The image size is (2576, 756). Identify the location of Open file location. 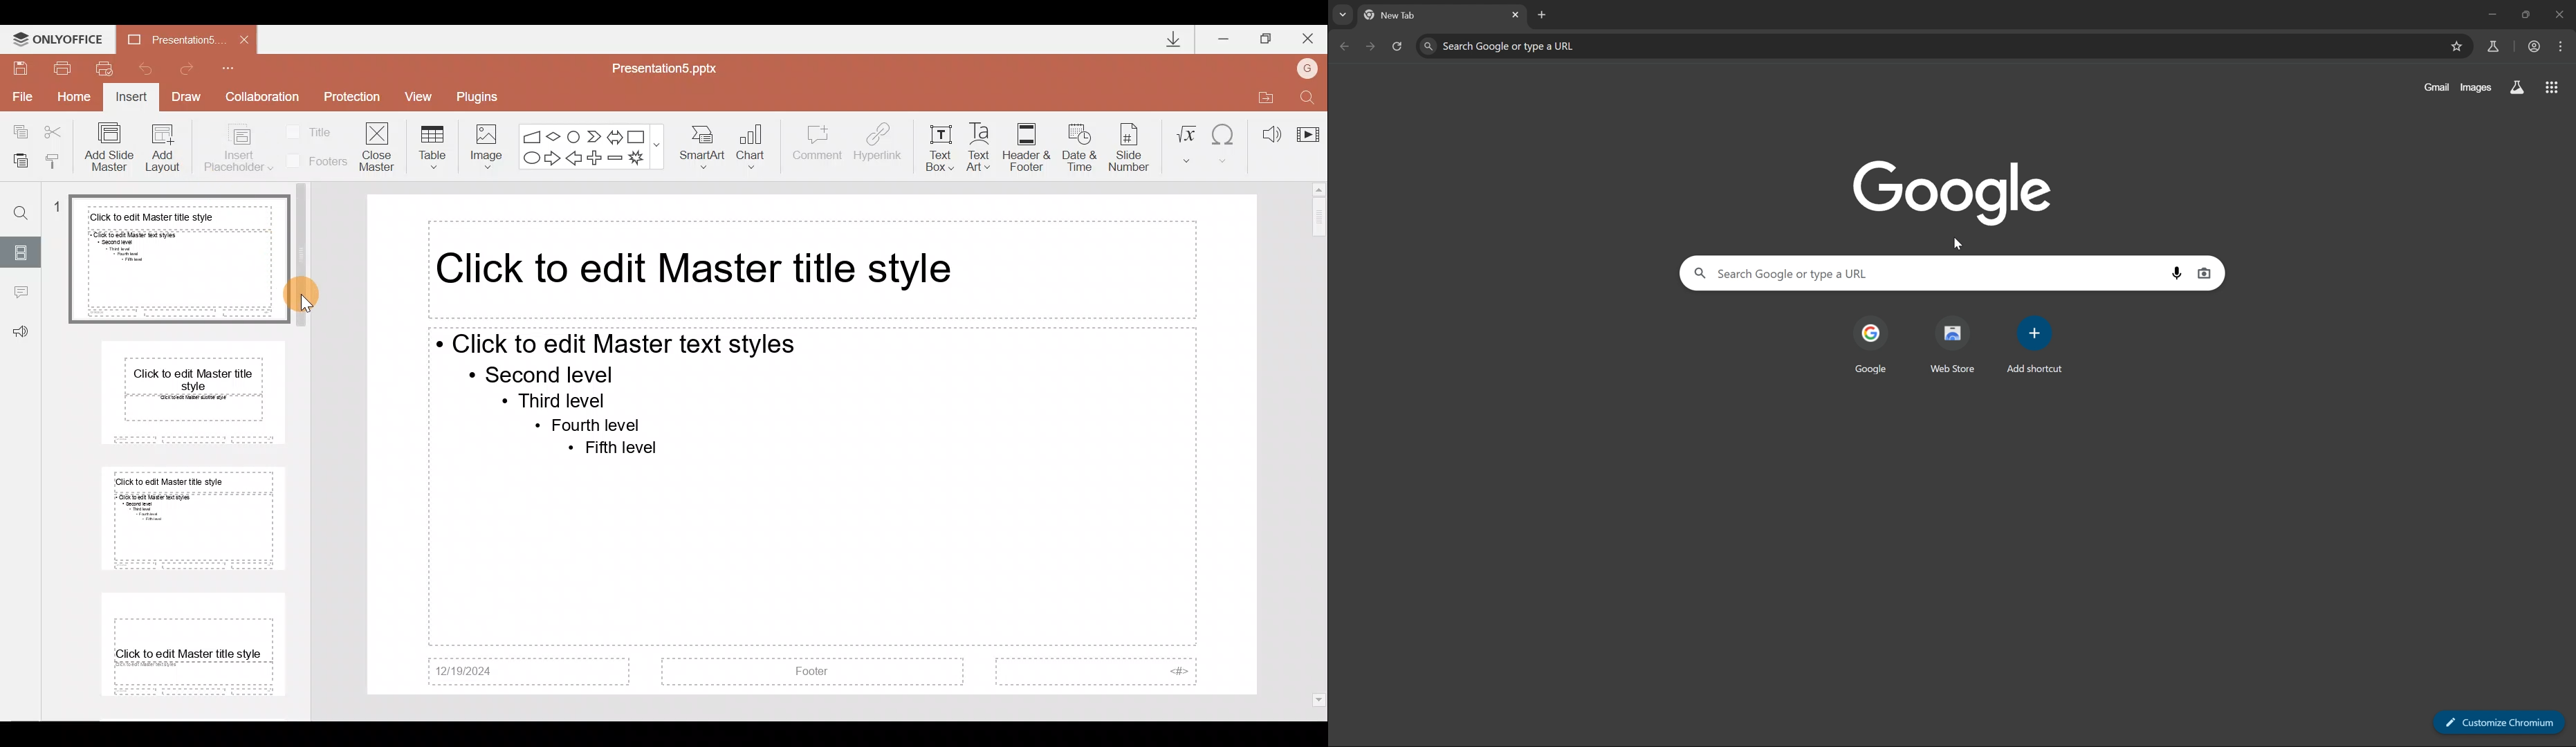
(1262, 95).